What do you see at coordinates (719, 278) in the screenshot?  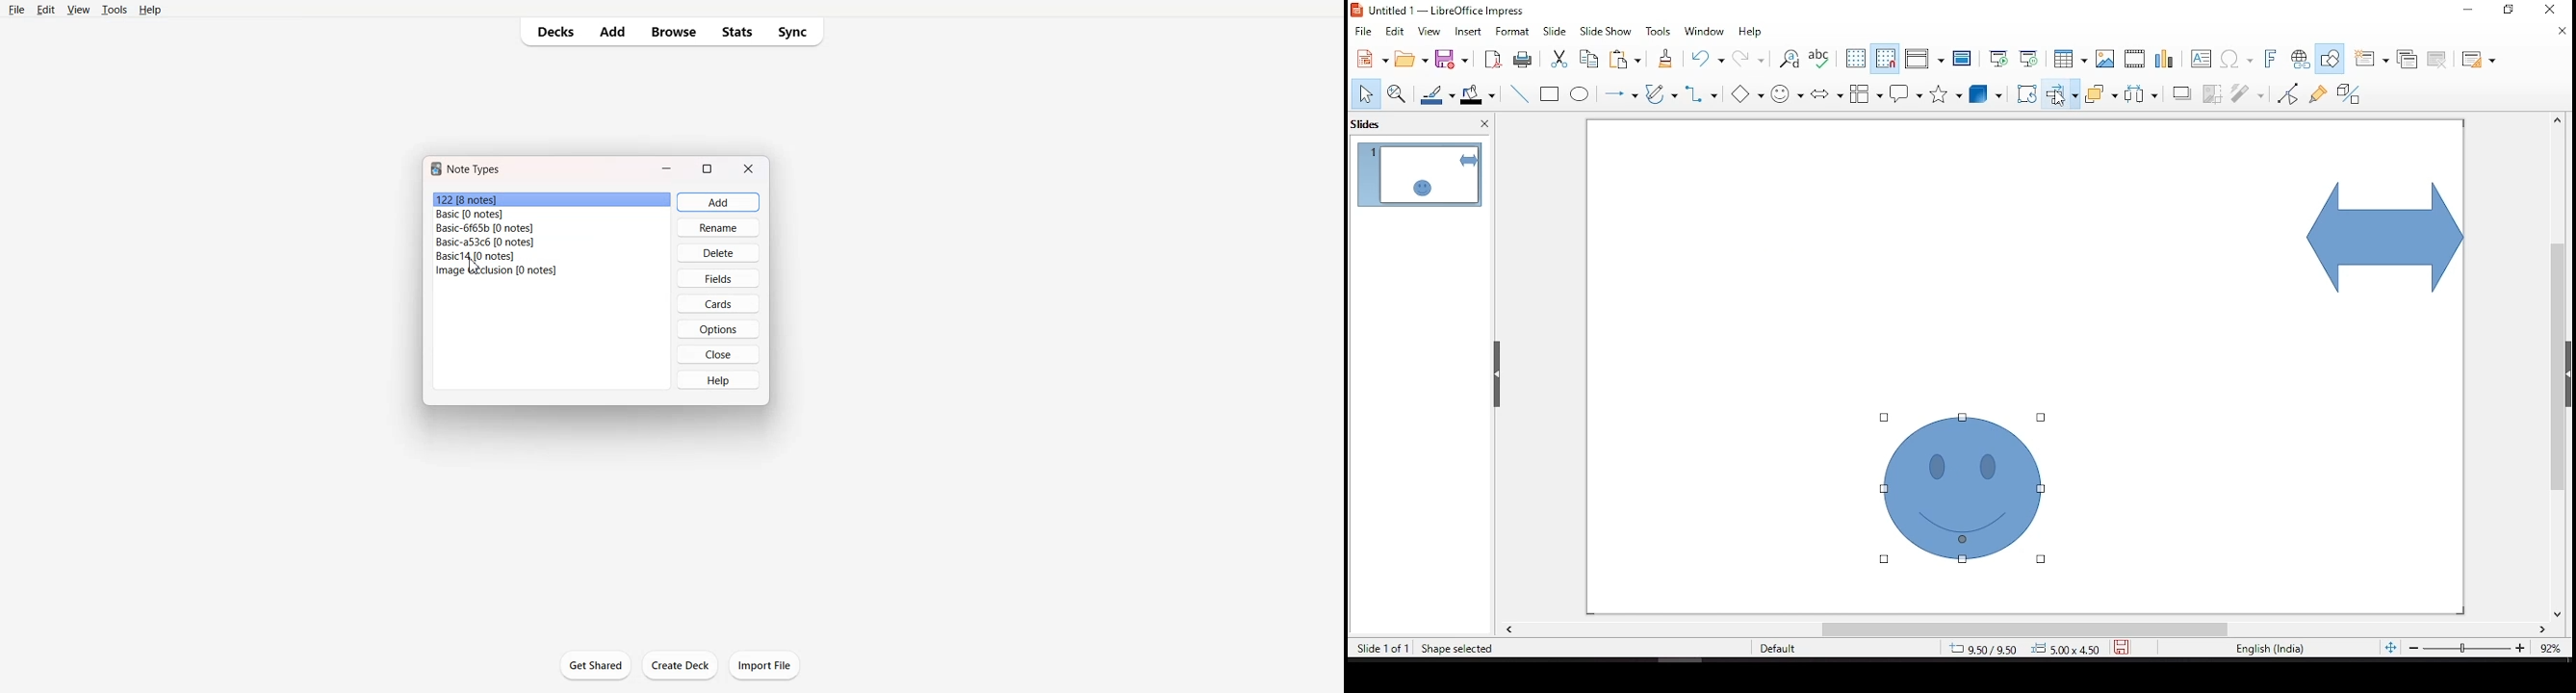 I see `Fields` at bounding box center [719, 278].